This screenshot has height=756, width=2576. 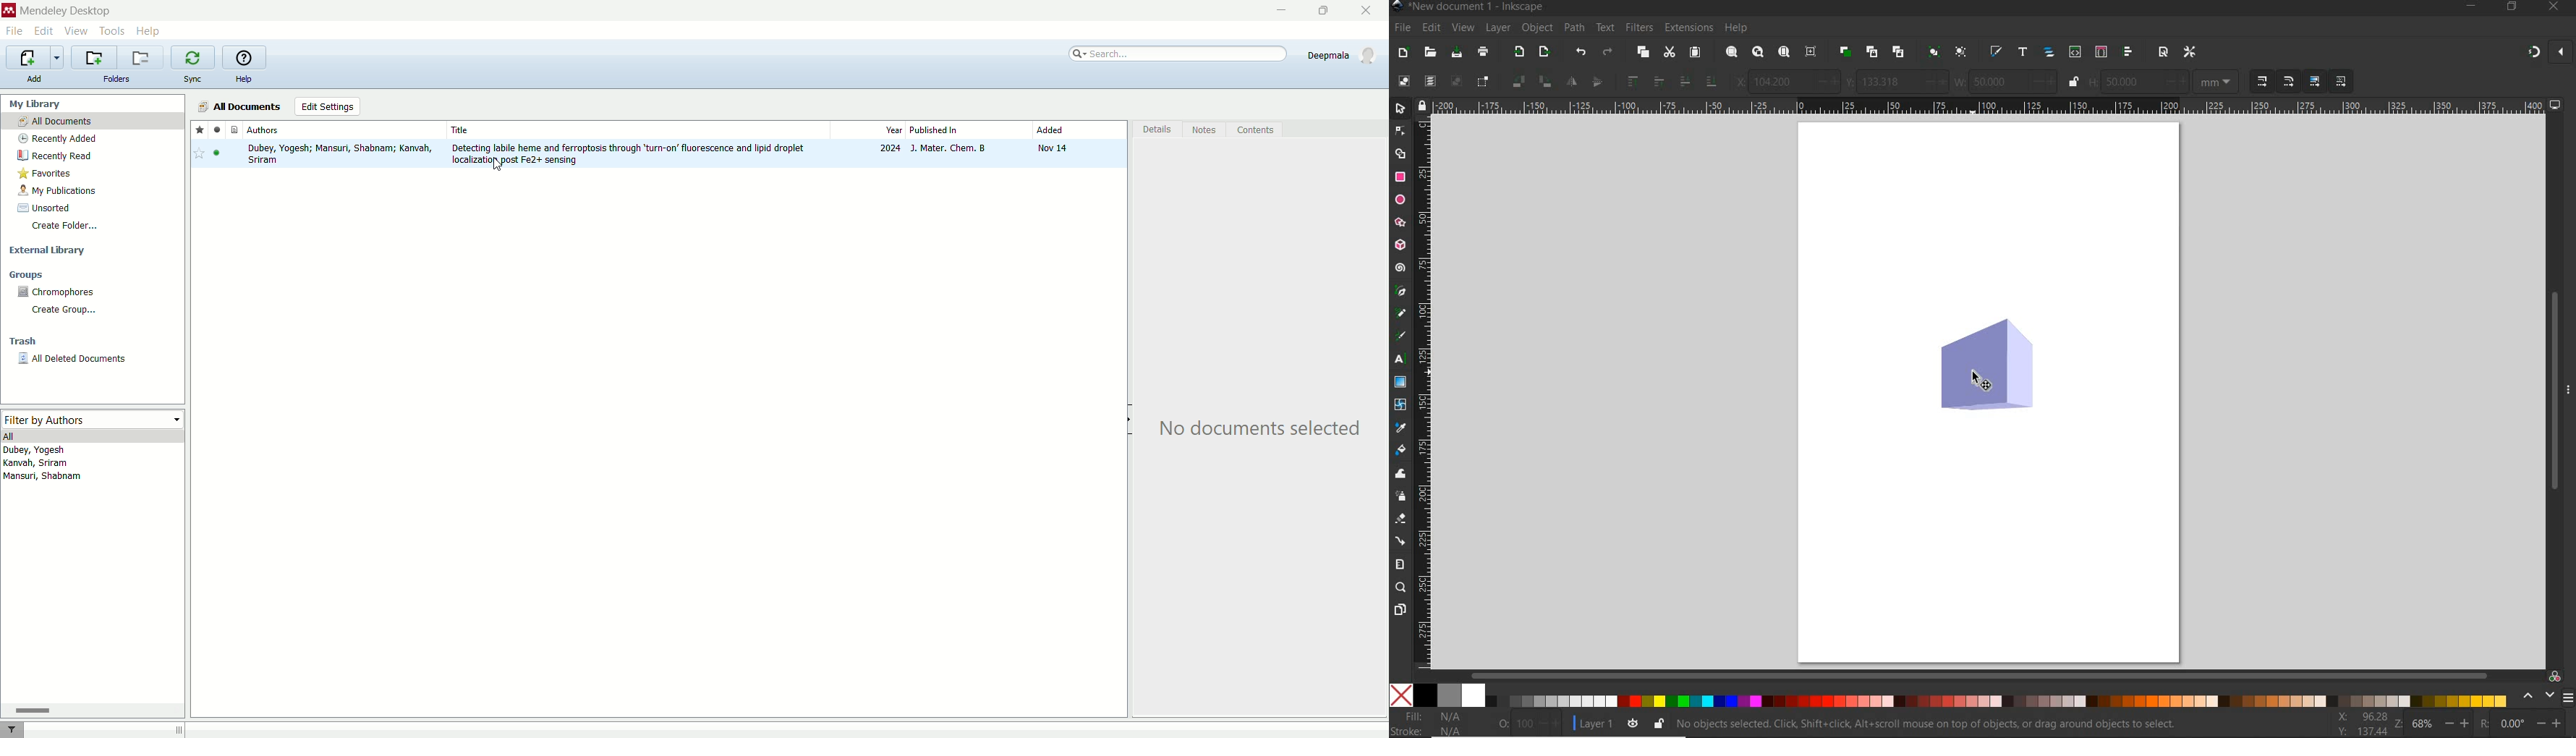 What do you see at coordinates (1737, 28) in the screenshot?
I see `help` at bounding box center [1737, 28].